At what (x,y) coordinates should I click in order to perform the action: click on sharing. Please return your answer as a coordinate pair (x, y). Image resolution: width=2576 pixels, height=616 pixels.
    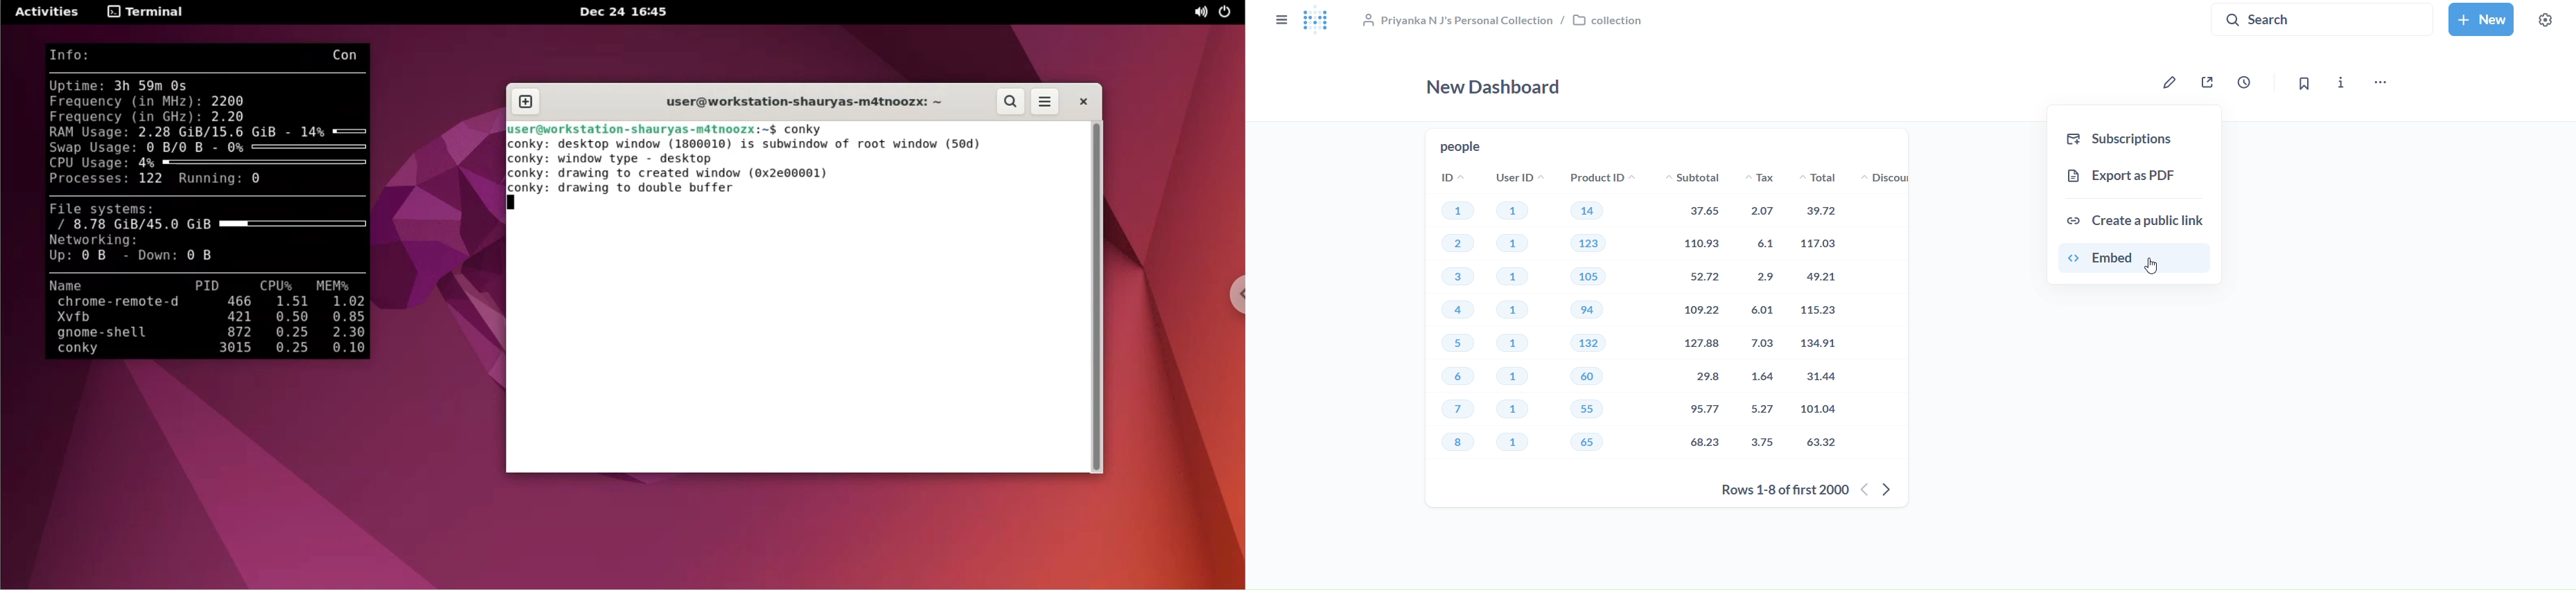
    Looking at the image, I should click on (2206, 84).